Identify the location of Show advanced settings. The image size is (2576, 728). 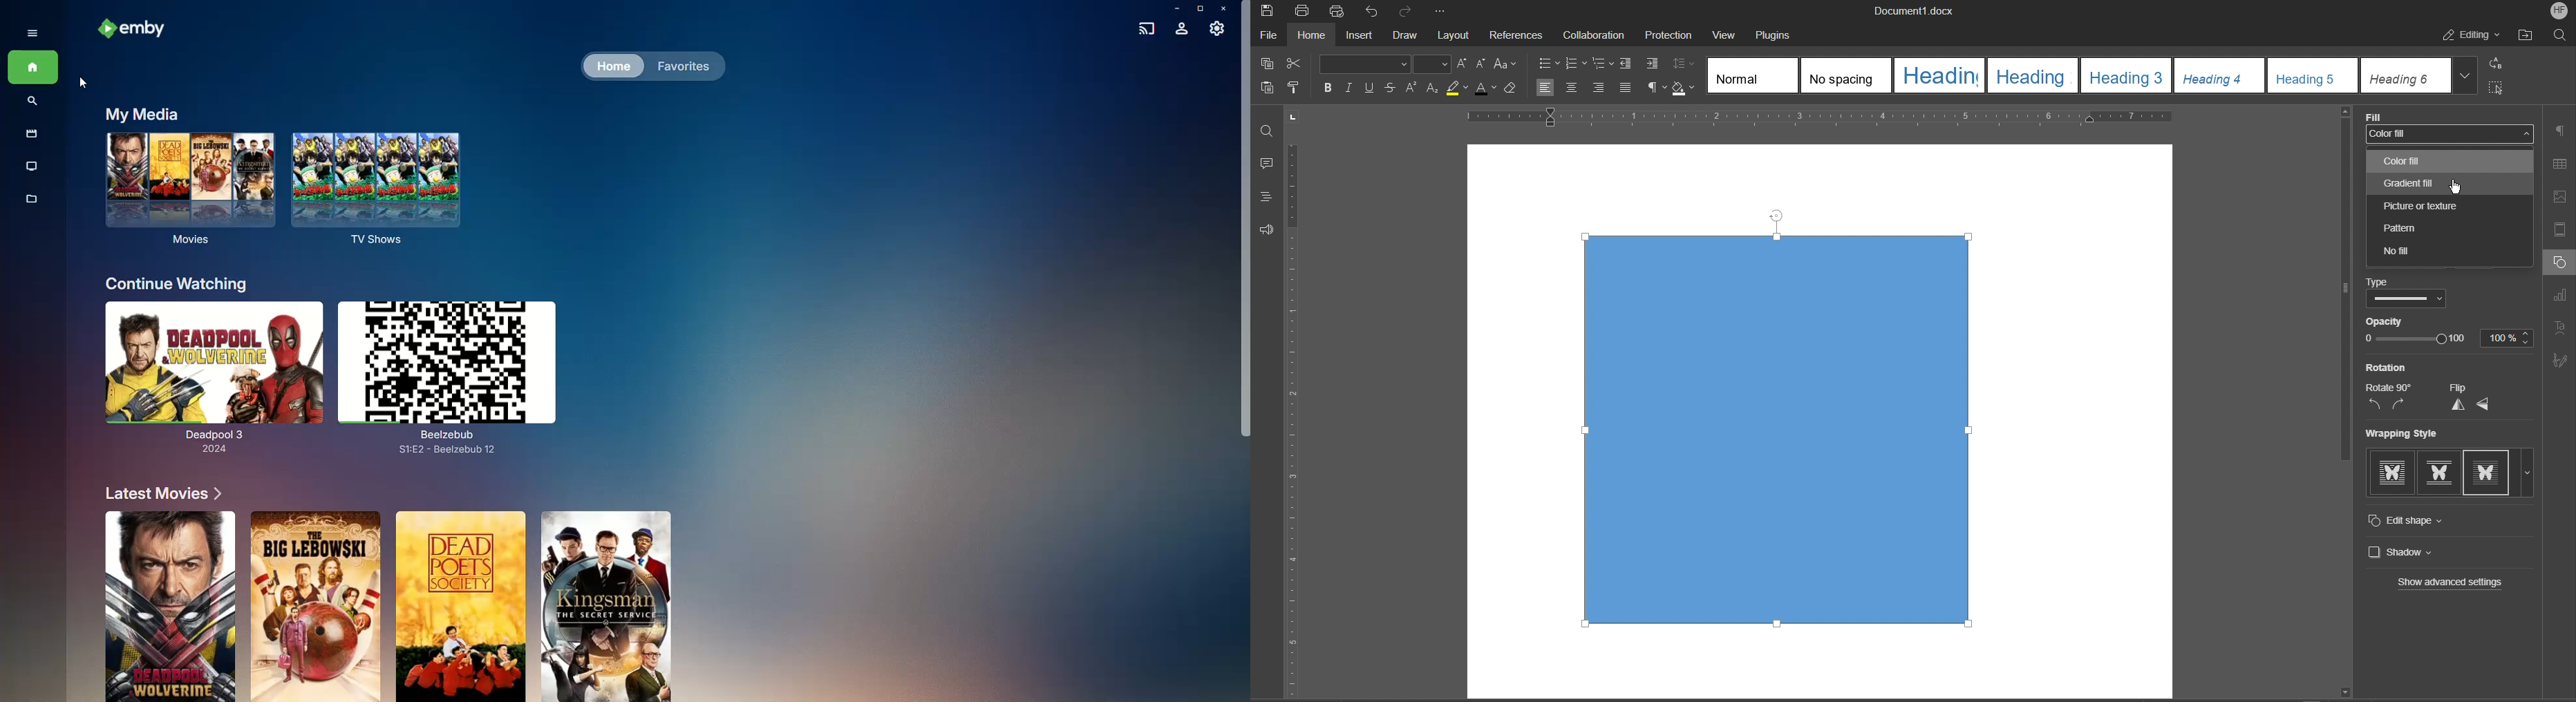
(2447, 583).